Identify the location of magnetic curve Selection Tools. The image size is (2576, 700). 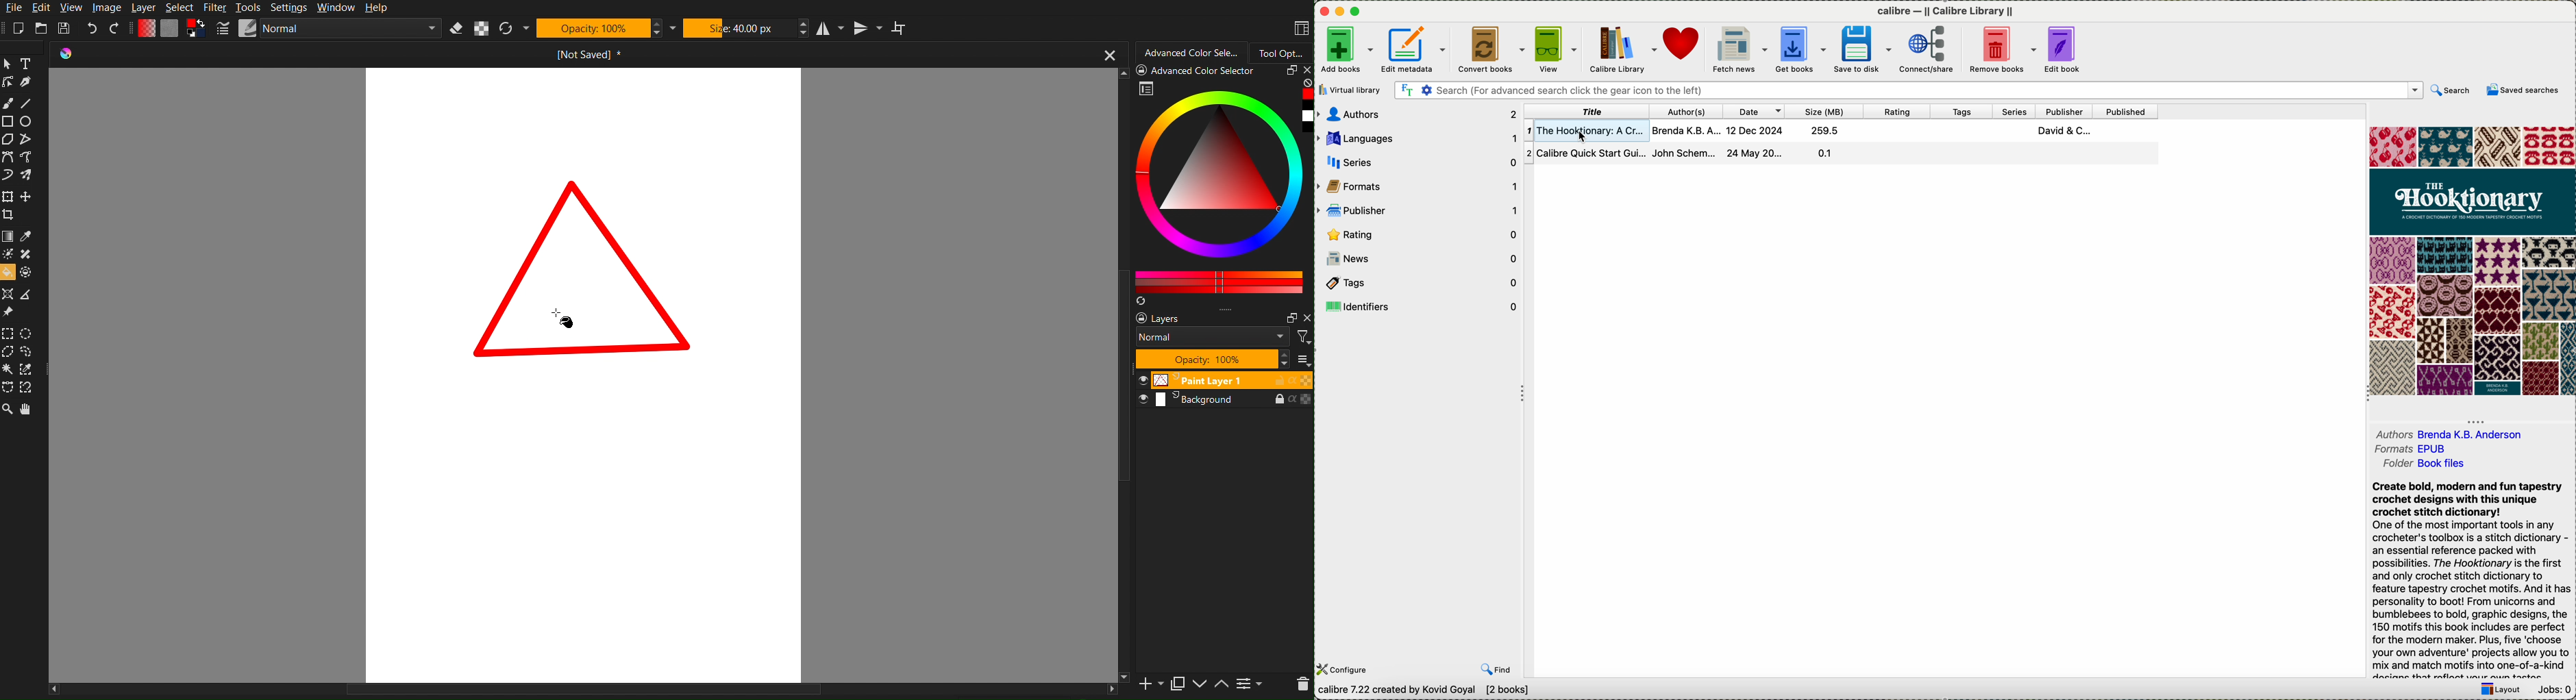
(32, 388).